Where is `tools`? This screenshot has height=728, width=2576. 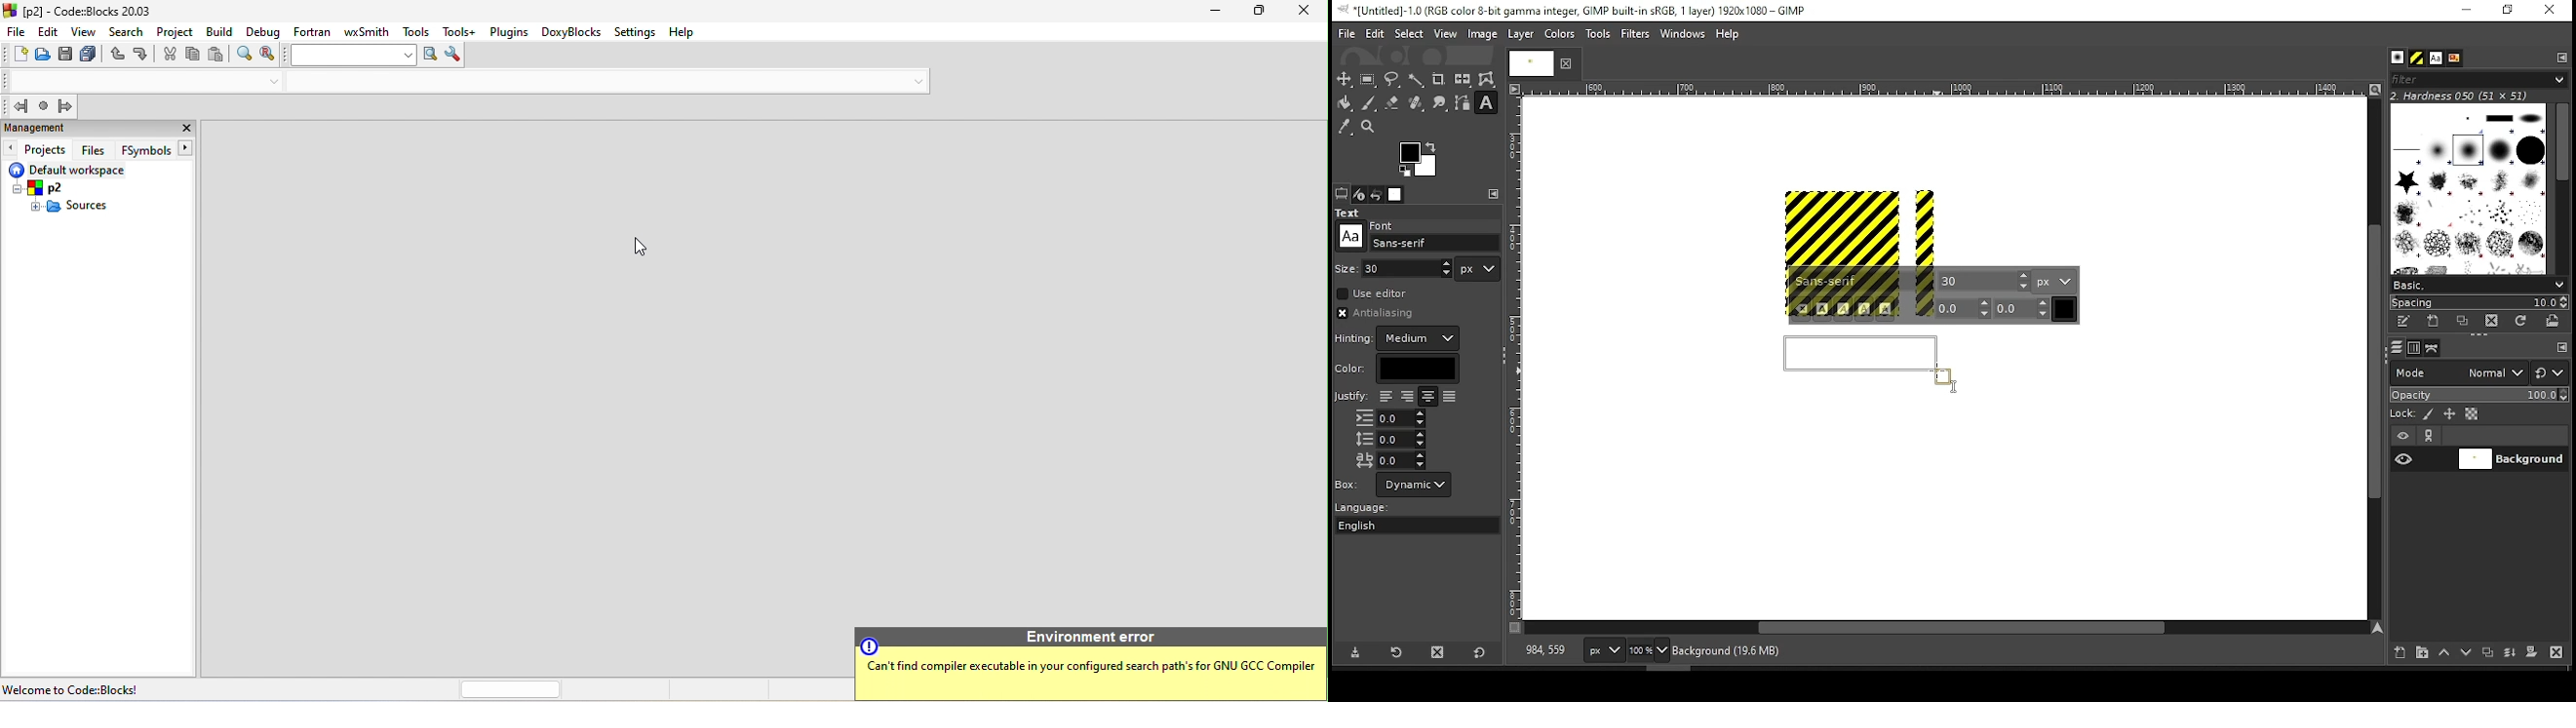
tools is located at coordinates (416, 31).